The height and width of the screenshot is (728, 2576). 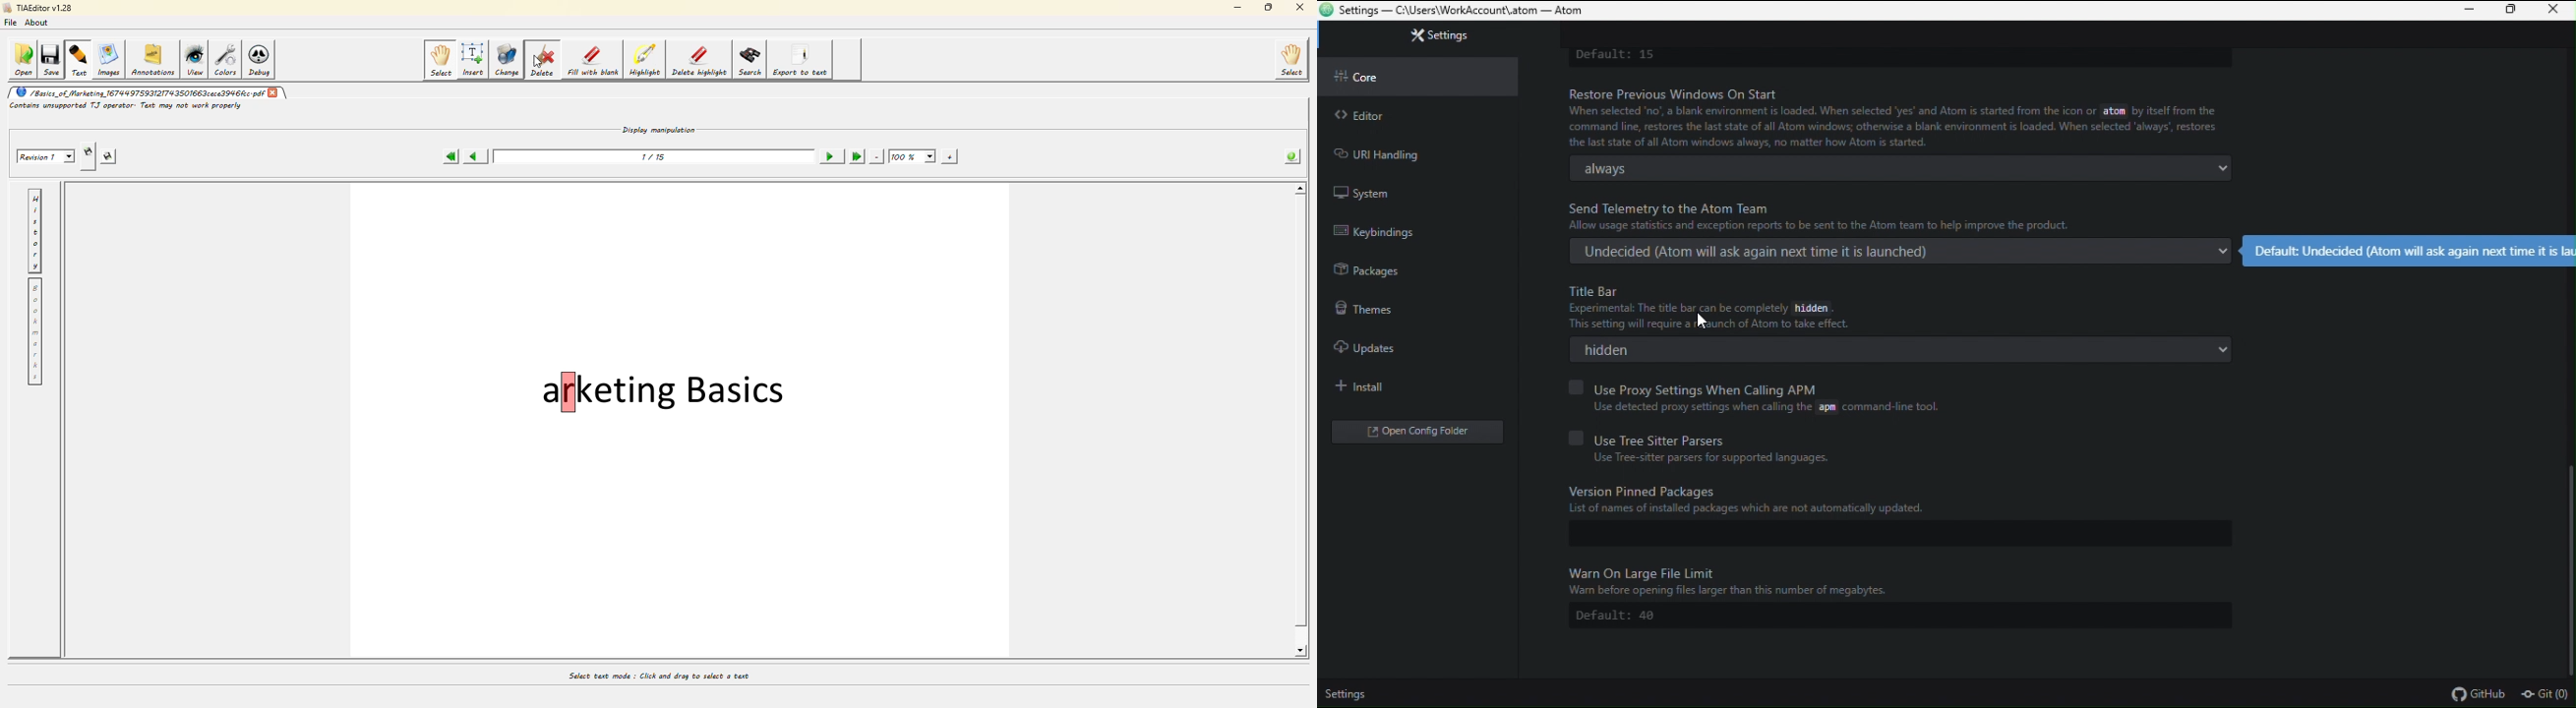 What do you see at coordinates (1901, 350) in the screenshot?
I see `hidden ` at bounding box center [1901, 350].